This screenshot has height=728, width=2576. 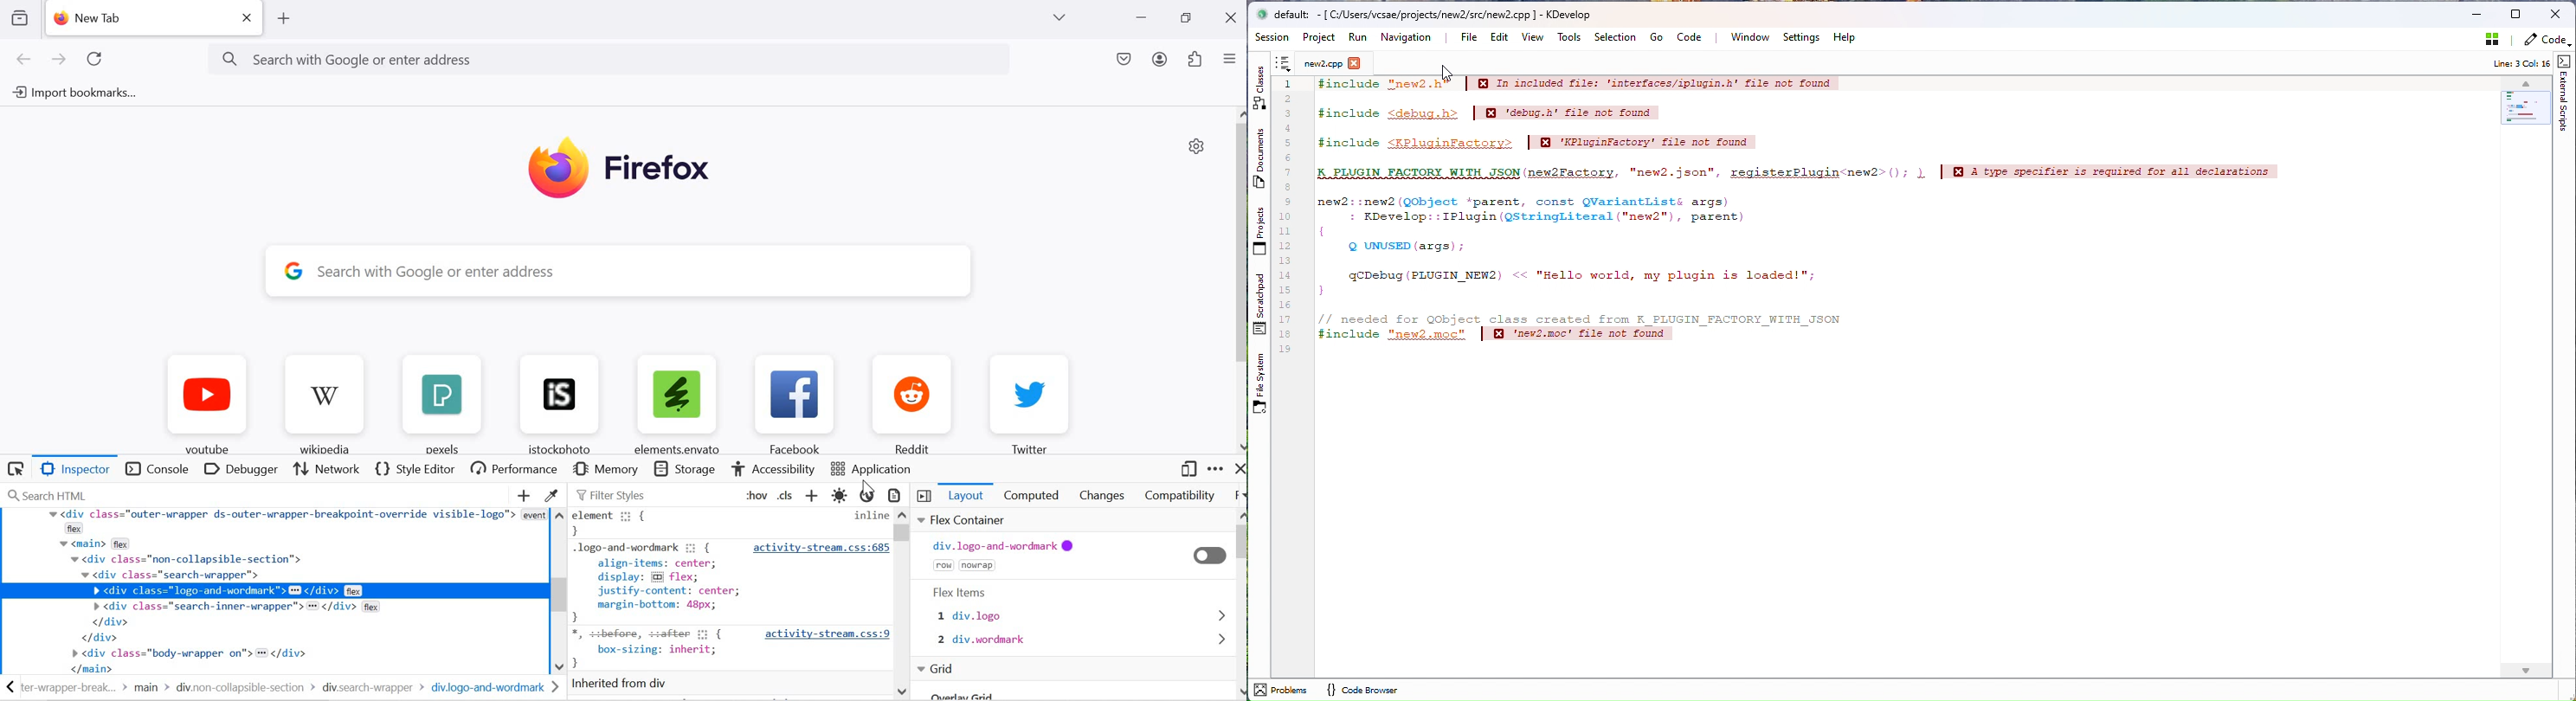 I want to click on , so click(x=77, y=469).